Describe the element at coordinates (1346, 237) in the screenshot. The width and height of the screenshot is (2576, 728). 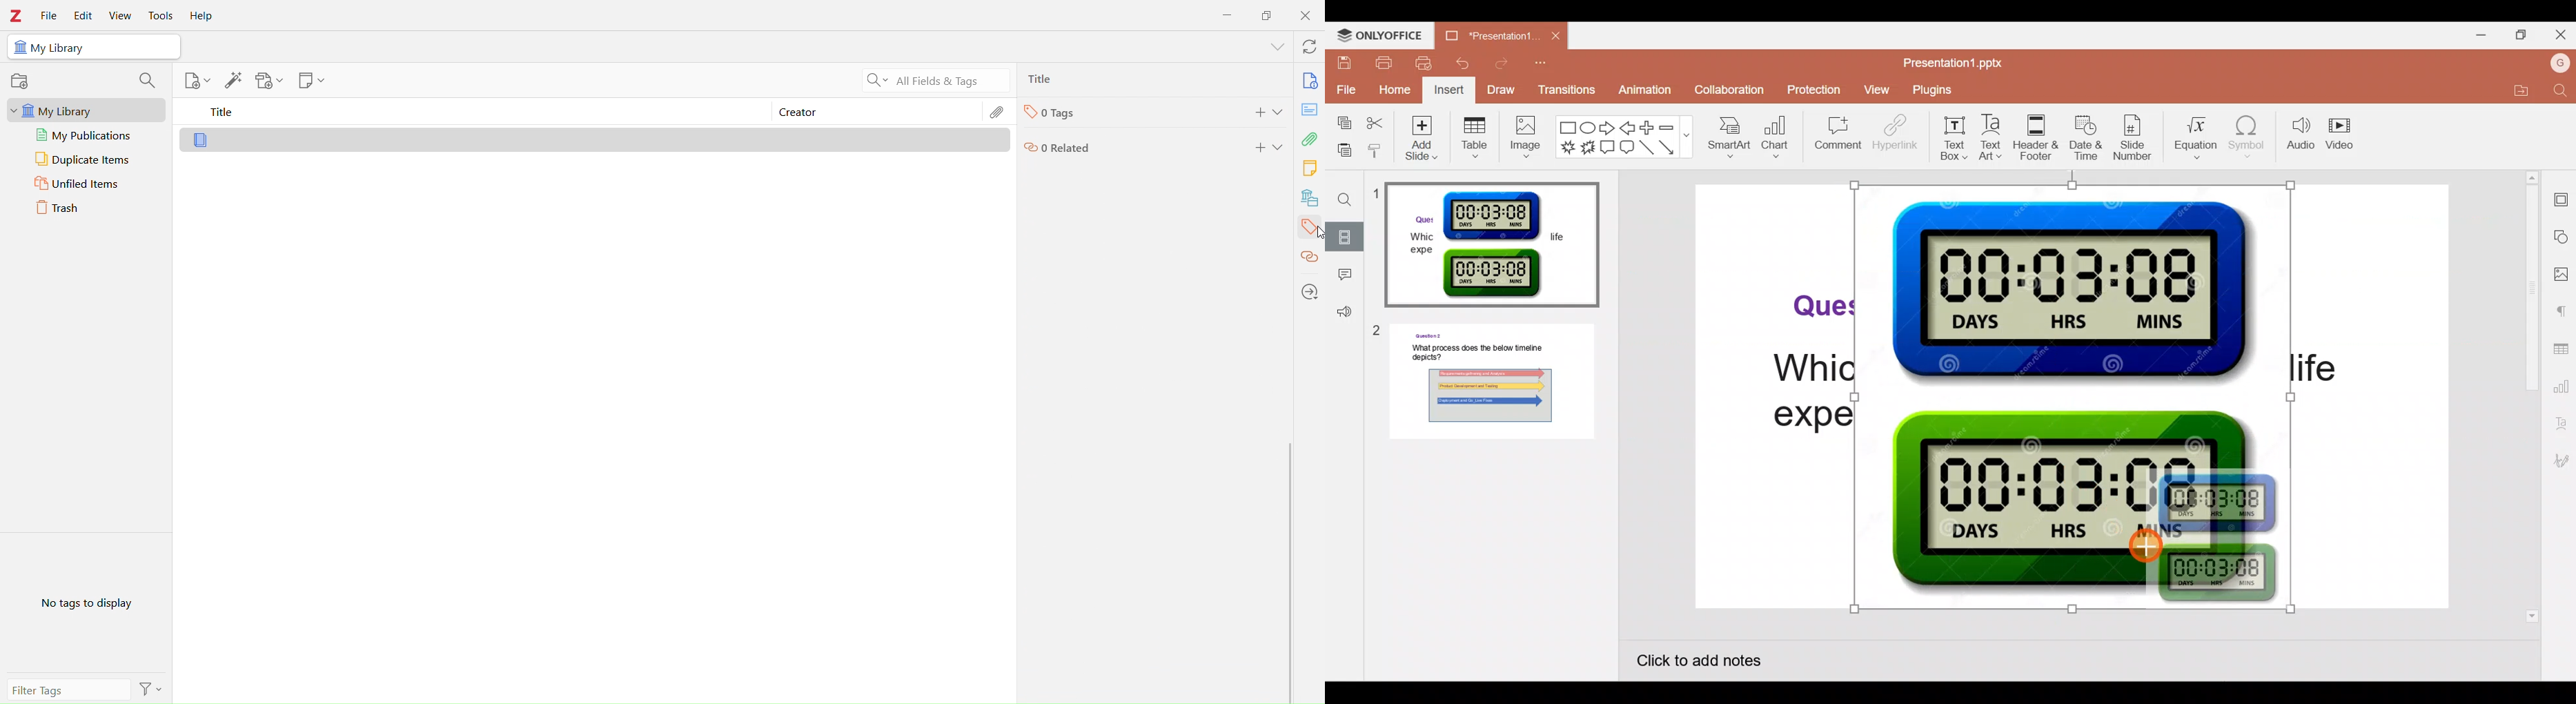
I see `Slides` at that location.